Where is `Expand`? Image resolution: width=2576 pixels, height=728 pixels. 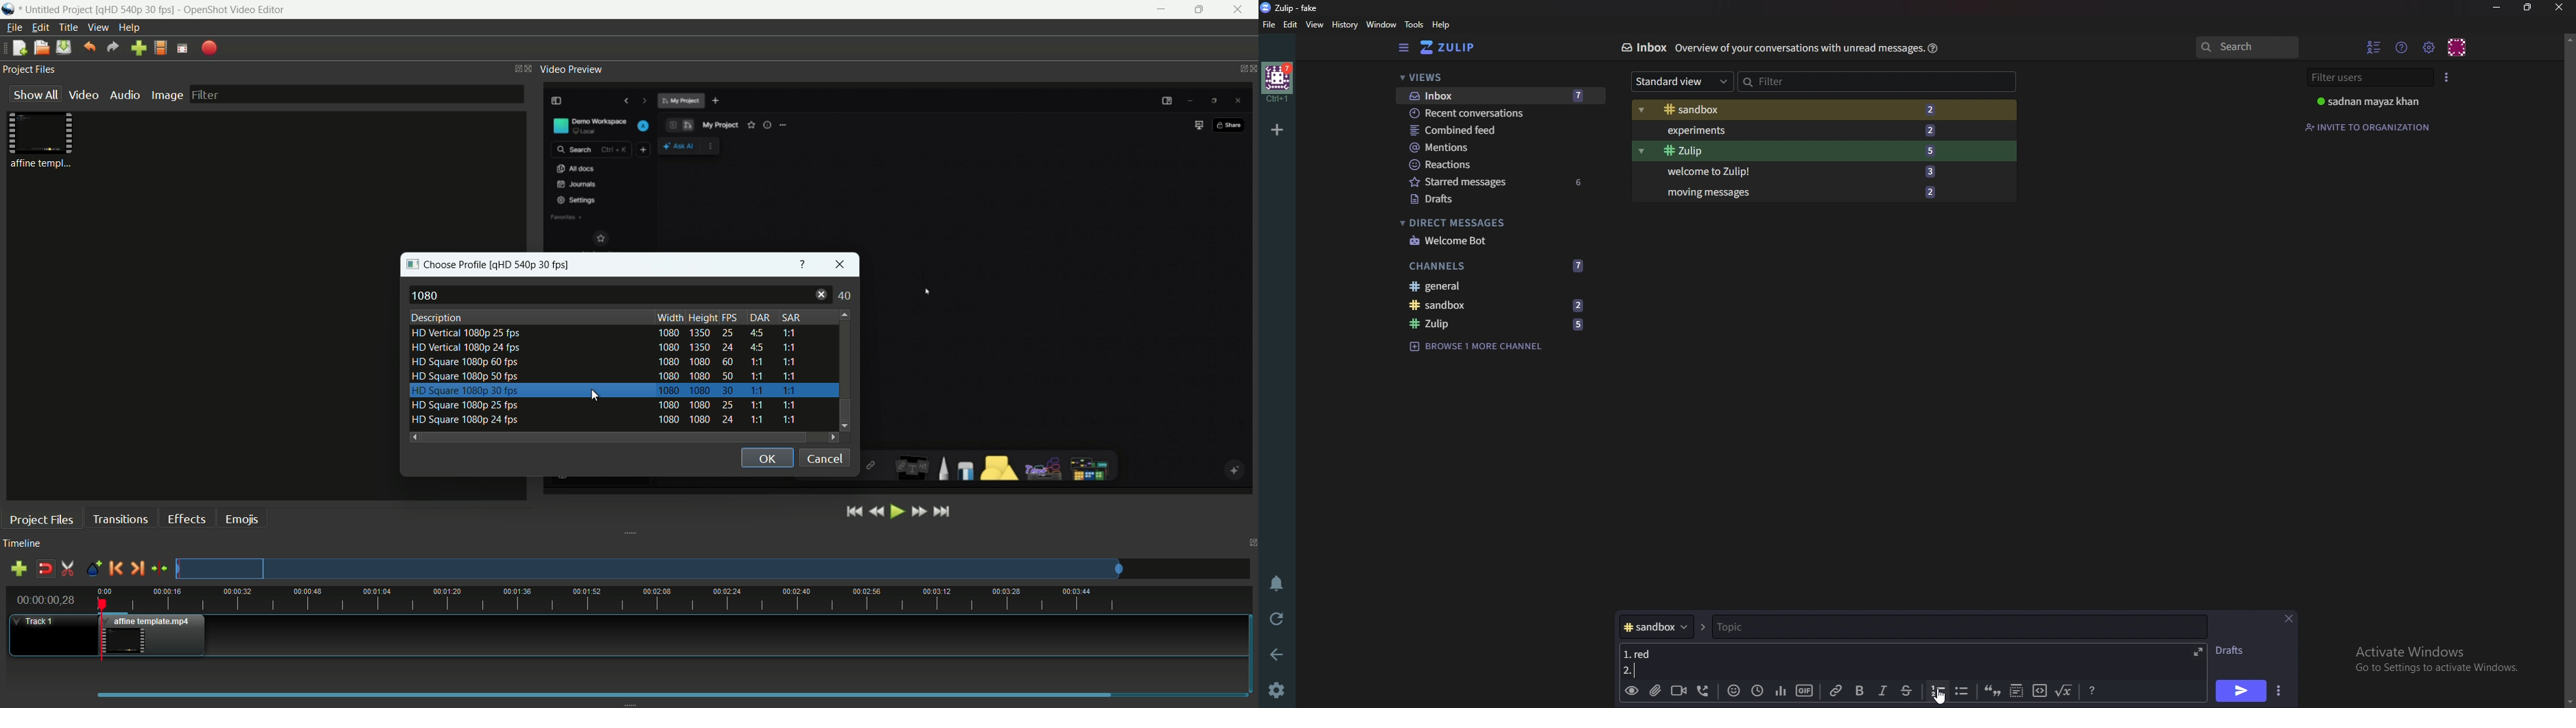
Expand is located at coordinates (2197, 650).